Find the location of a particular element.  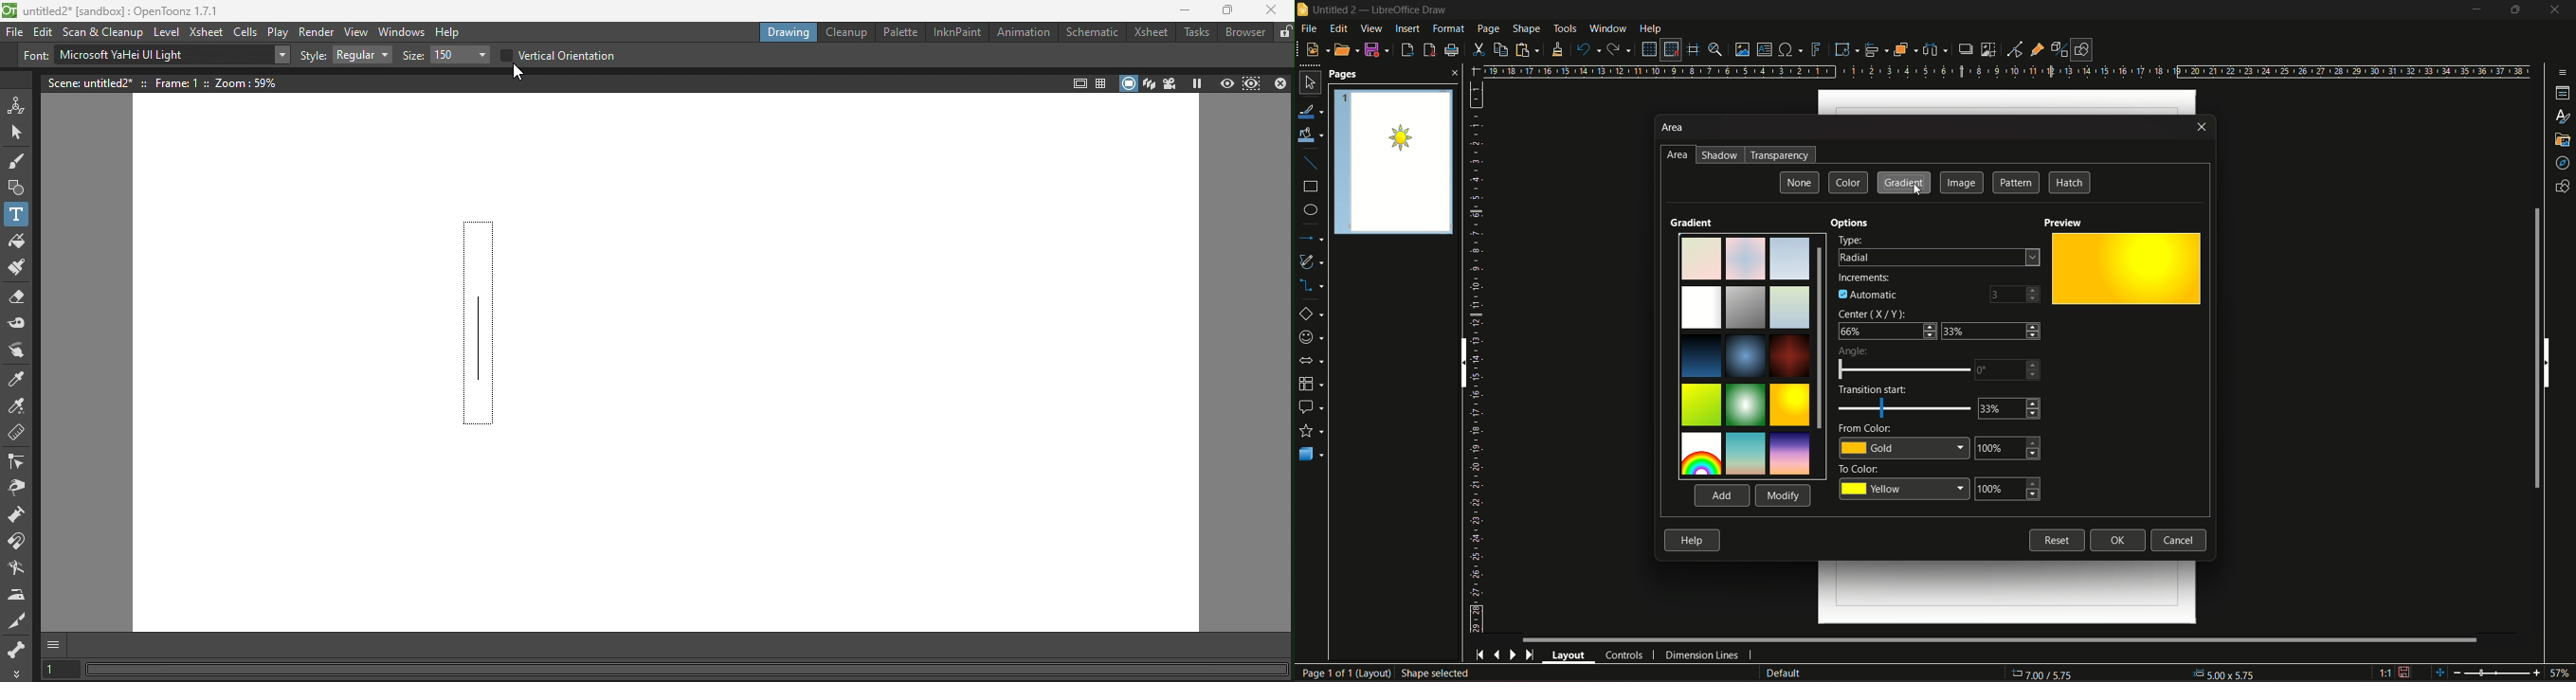

Set the current frame is located at coordinates (61, 669).